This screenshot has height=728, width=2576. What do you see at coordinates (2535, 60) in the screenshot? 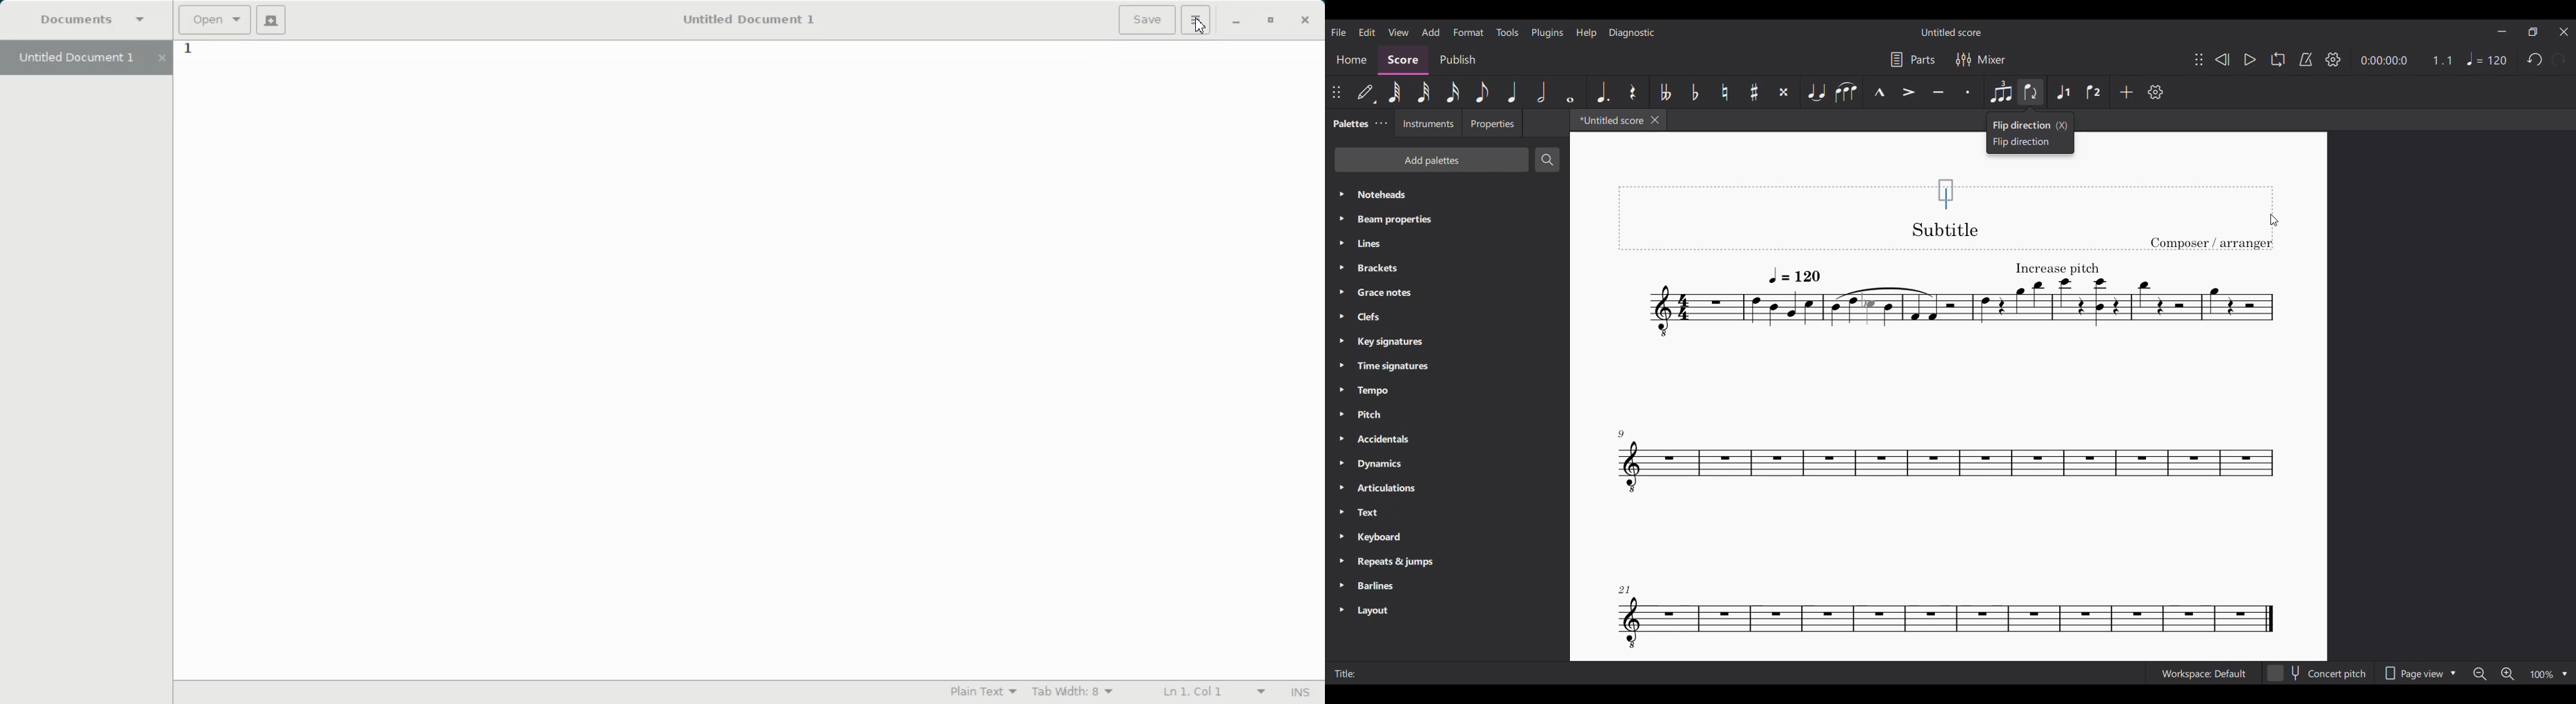
I see `Undo` at bounding box center [2535, 60].